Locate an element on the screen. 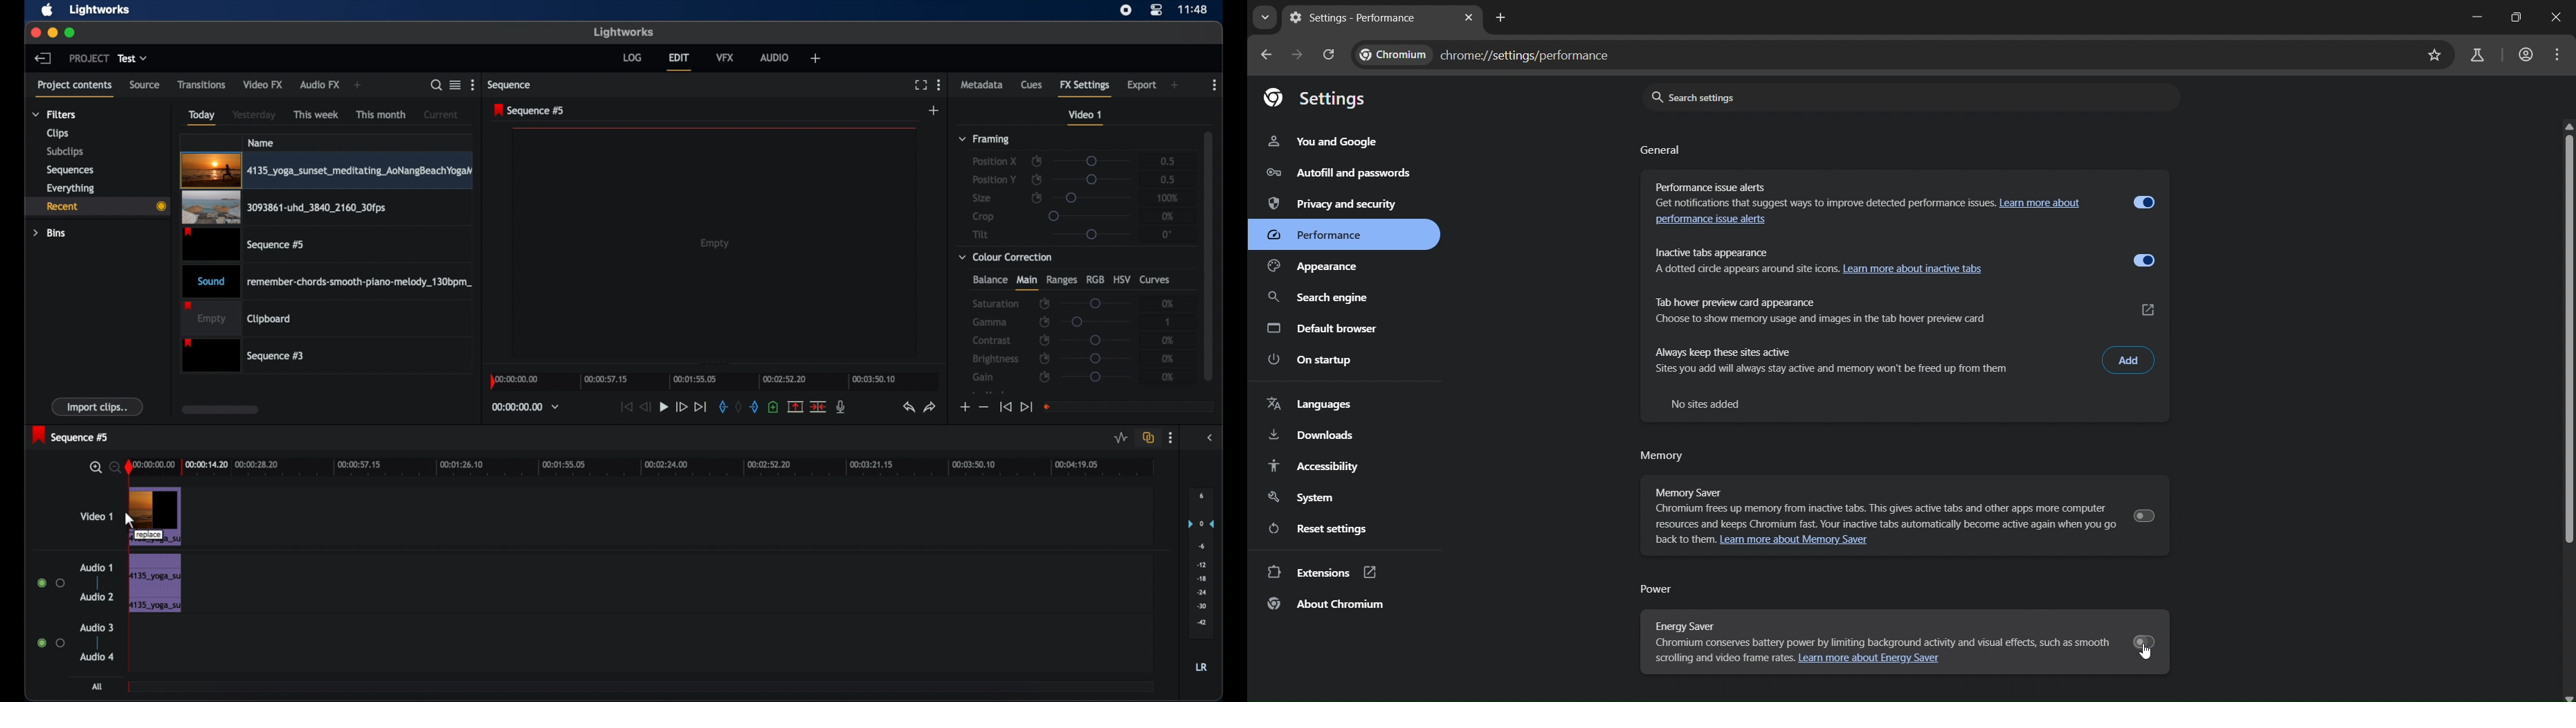  metadata is located at coordinates (983, 85).